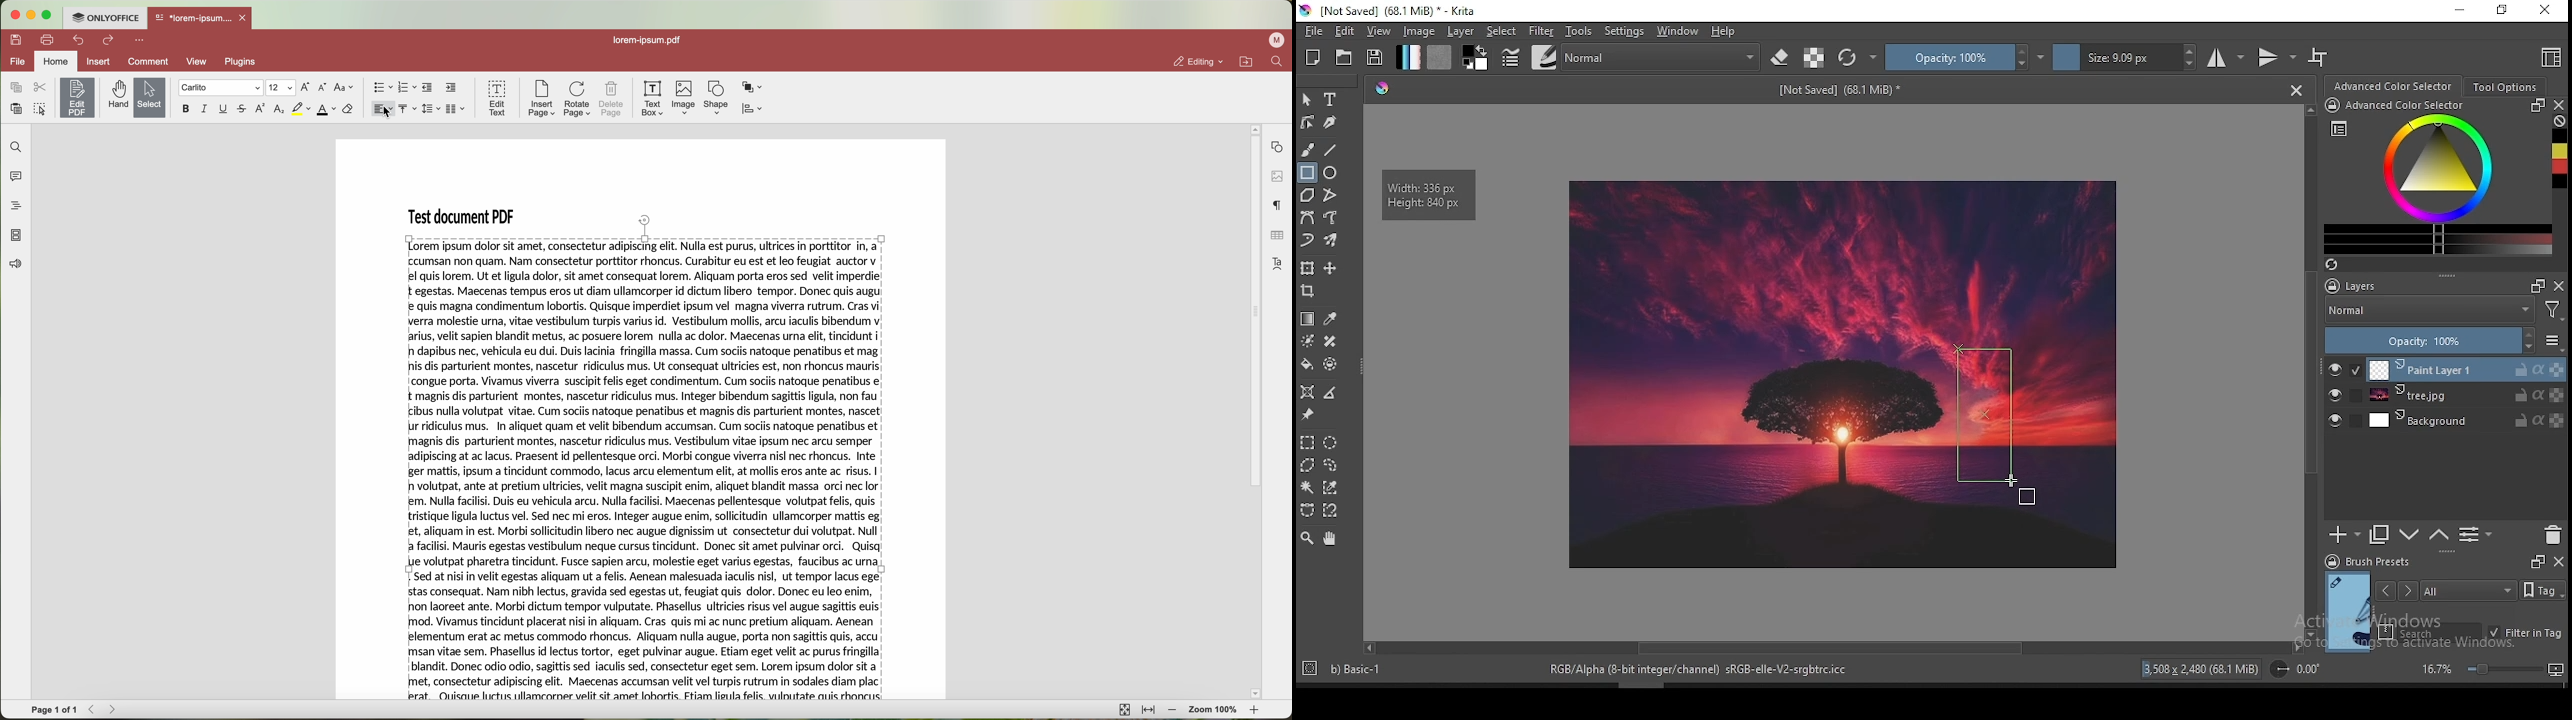 The image size is (2576, 728). Describe the element at coordinates (33, 14) in the screenshot. I see `minimize` at that location.